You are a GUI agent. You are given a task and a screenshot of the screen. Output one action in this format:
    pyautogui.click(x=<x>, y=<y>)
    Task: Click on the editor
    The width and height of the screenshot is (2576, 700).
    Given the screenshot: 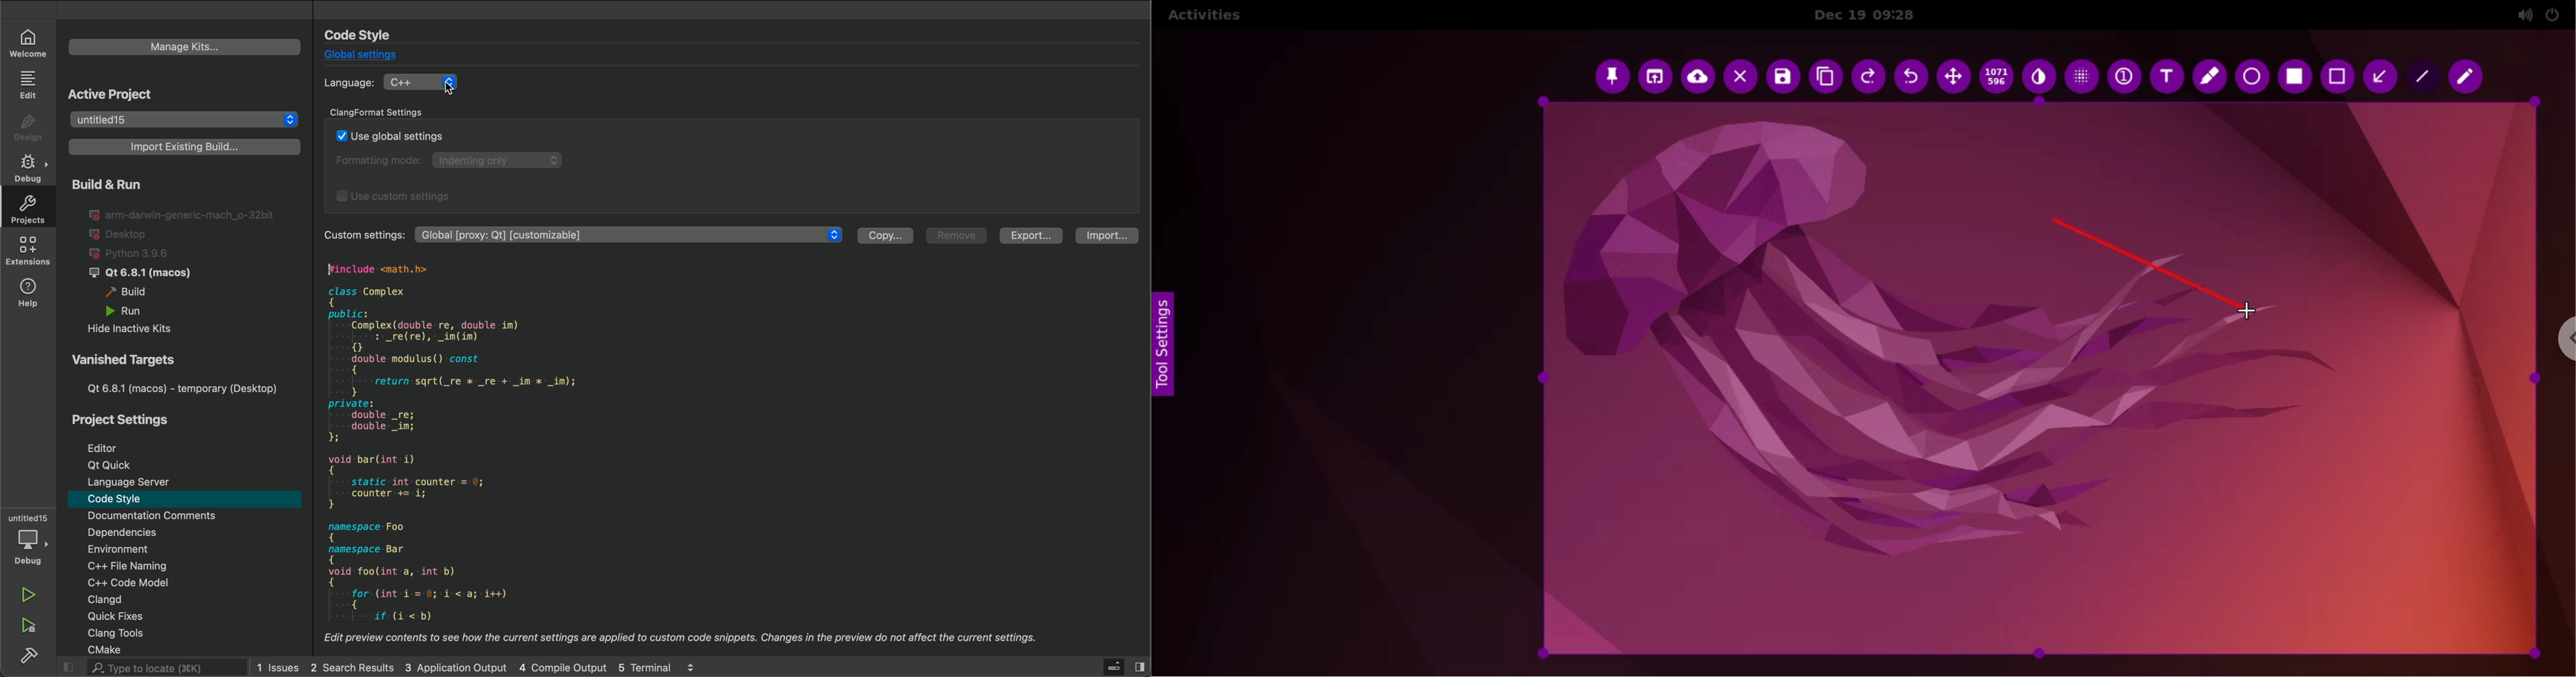 What is the action you would take?
    pyautogui.click(x=108, y=446)
    